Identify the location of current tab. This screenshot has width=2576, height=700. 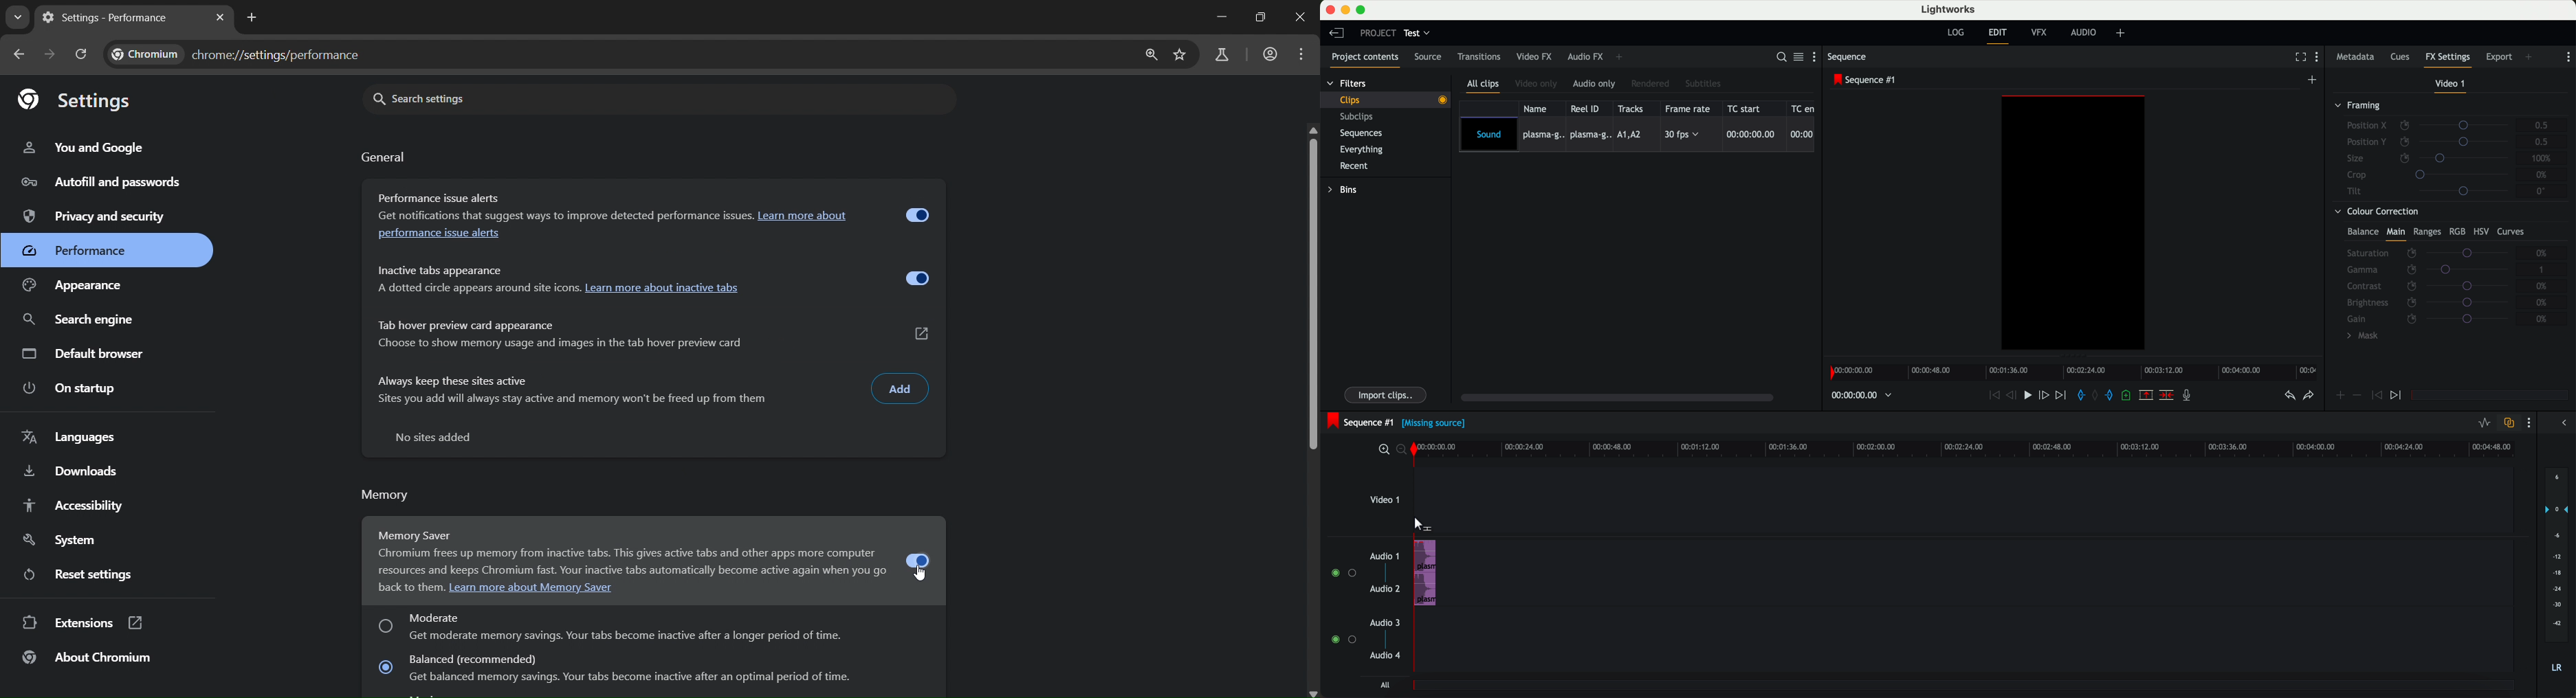
(110, 18).